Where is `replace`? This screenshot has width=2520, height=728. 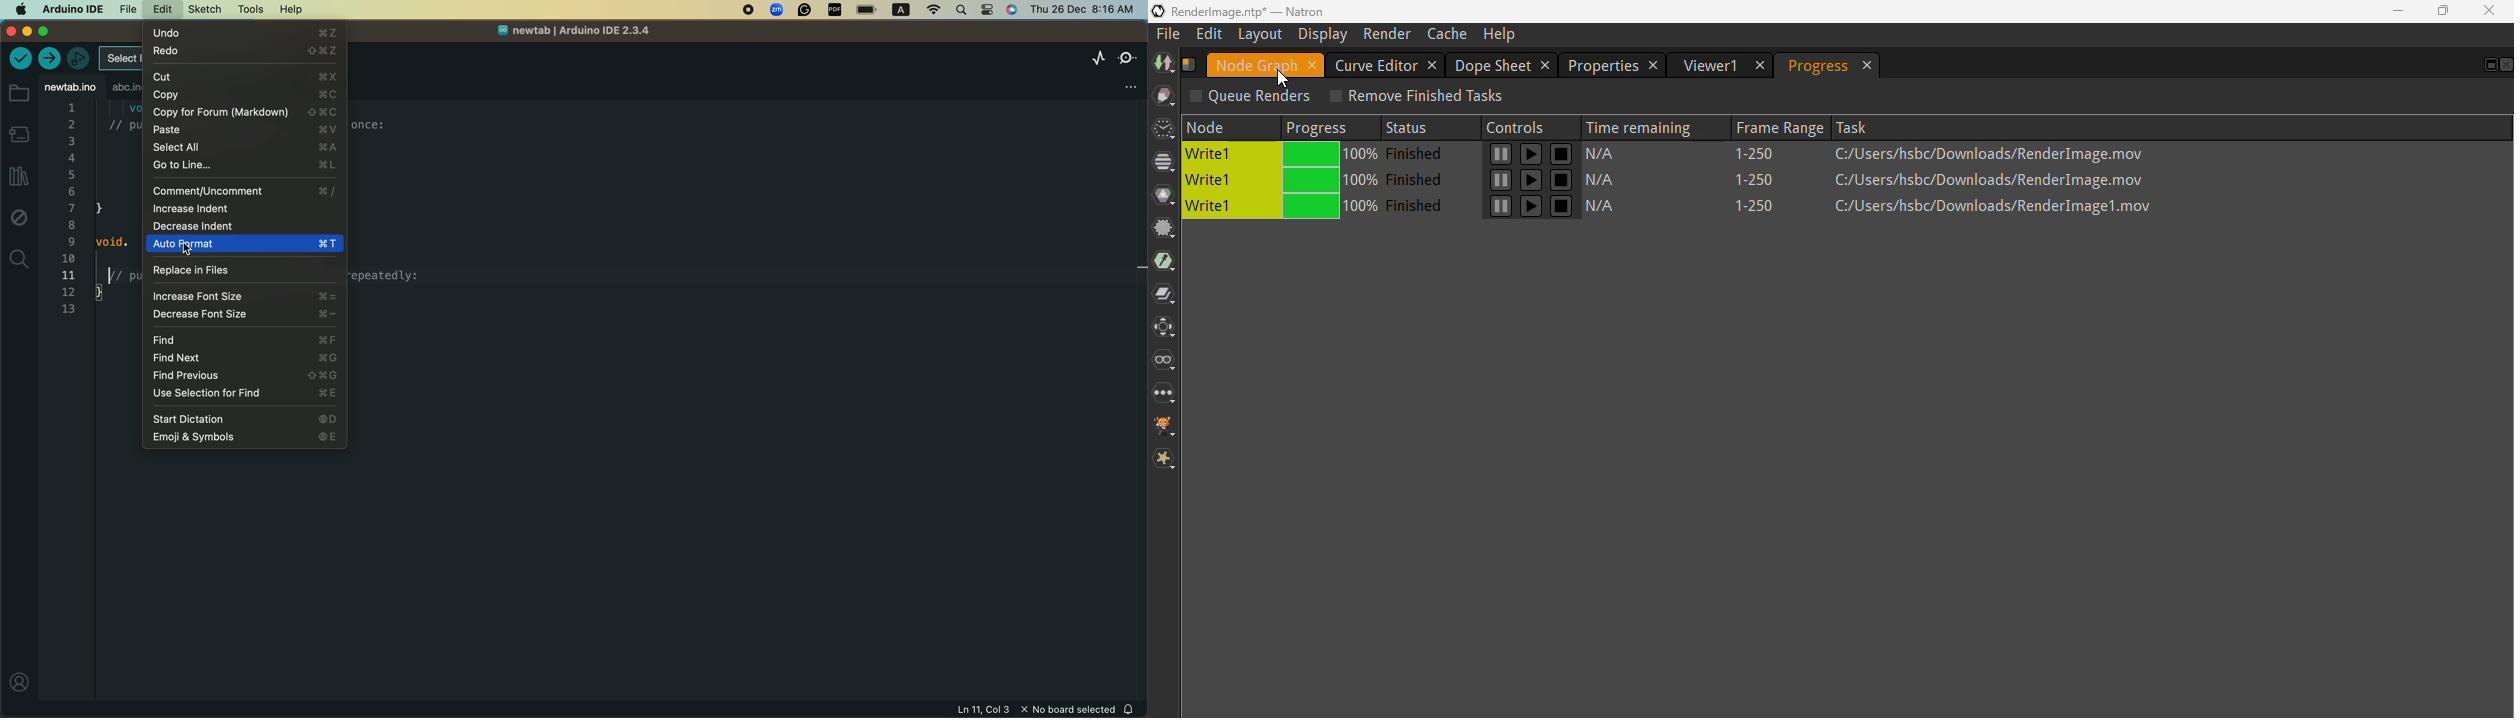 replace is located at coordinates (241, 270).